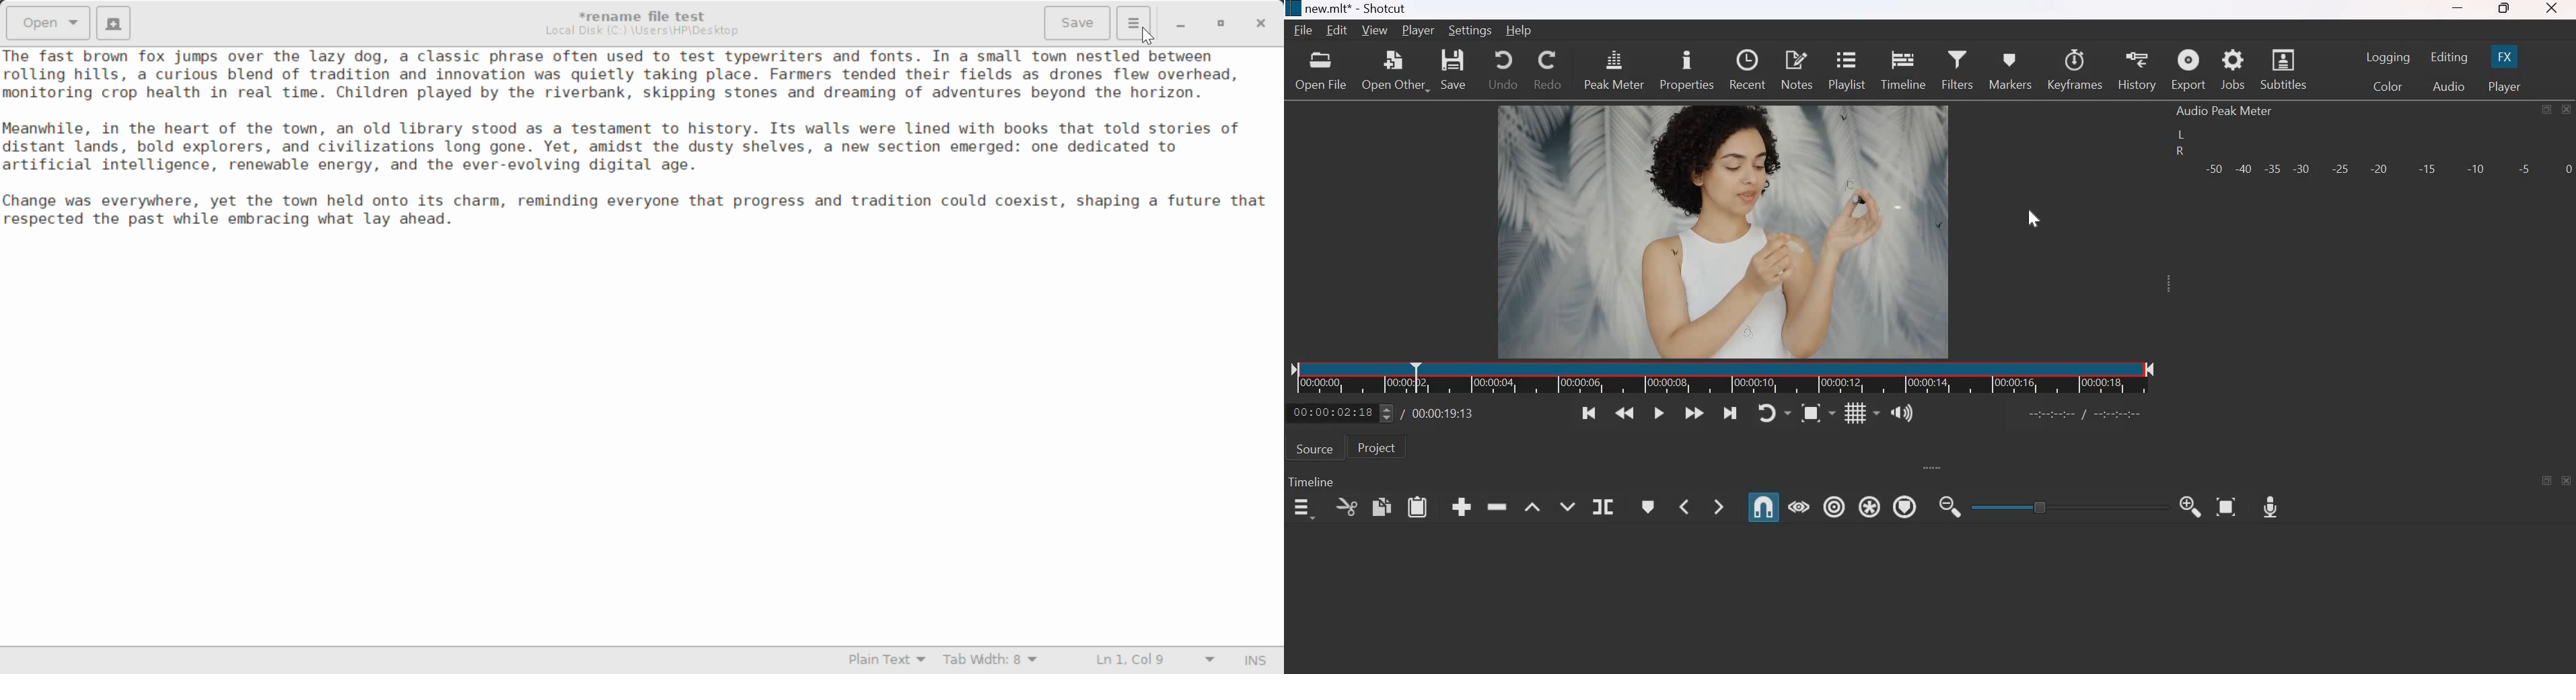 Image resolution: width=2576 pixels, height=700 pixels. Describe the element at coordinates (1343, 414) in the screenshot. I see `current position` at that location.